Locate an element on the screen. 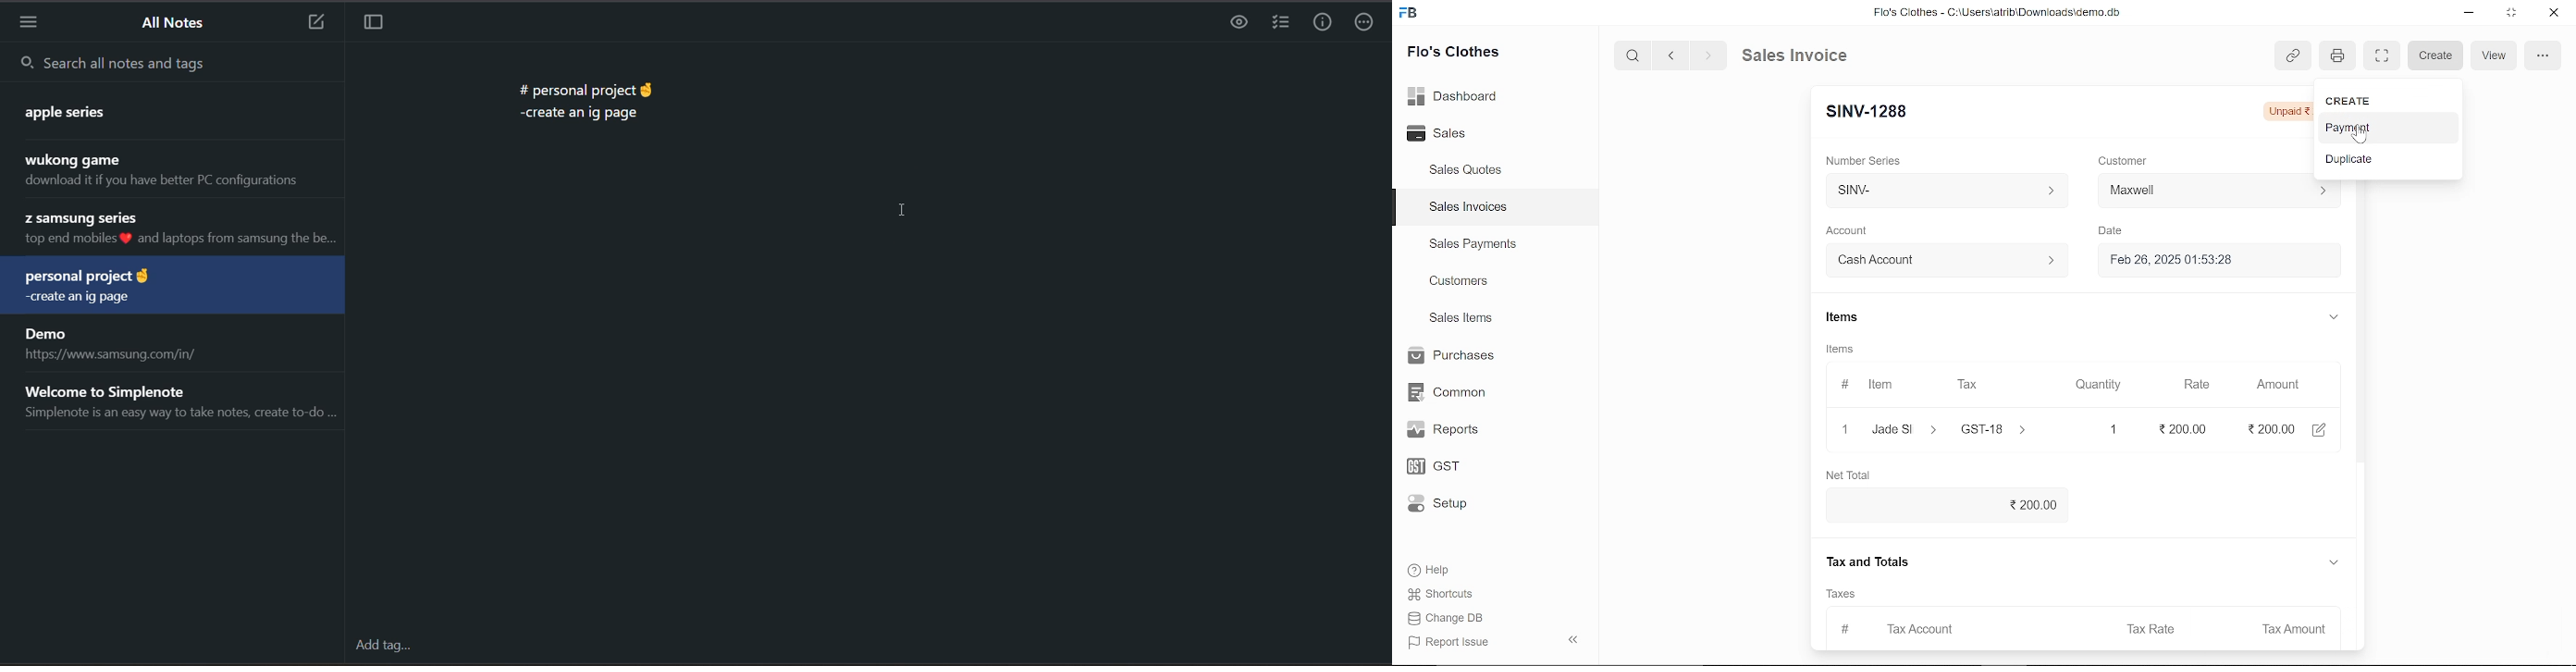 The height and width of the screenshot is (672, 2576). hide is located at coordinates (1574, 637).